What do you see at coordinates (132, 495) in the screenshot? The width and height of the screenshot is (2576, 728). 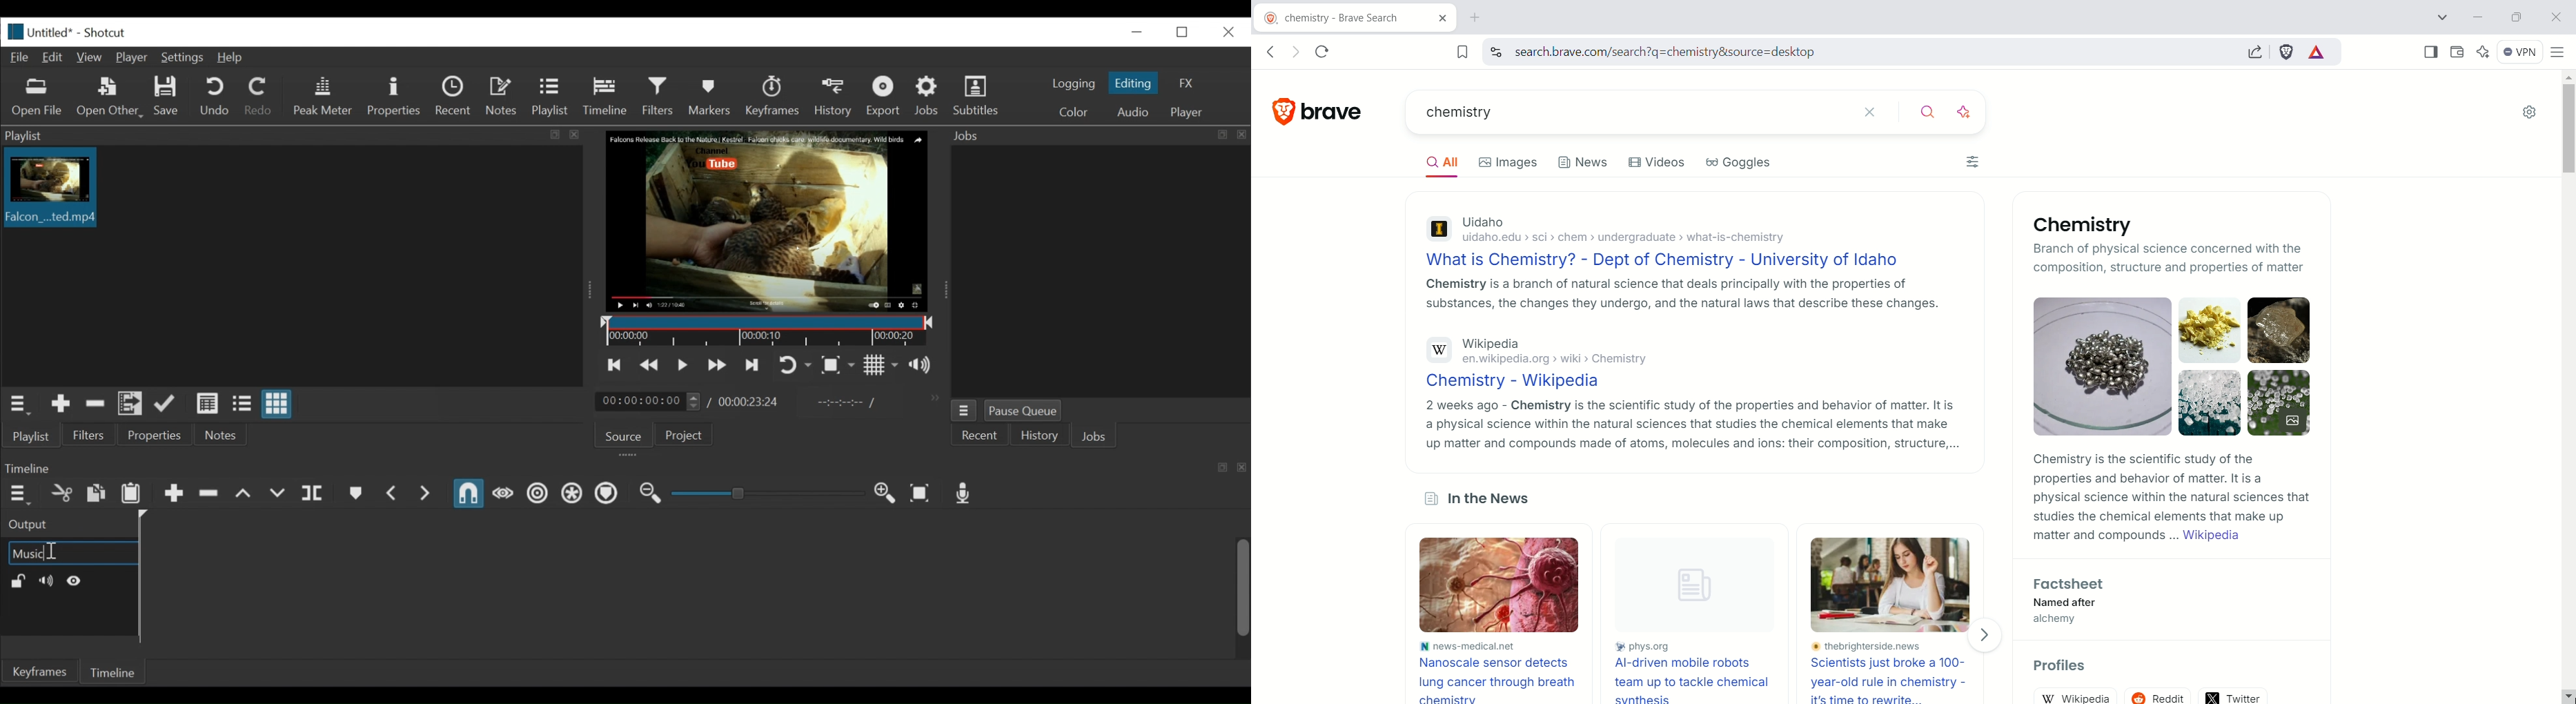 I see `Paste` at bounding box center [132, 495].